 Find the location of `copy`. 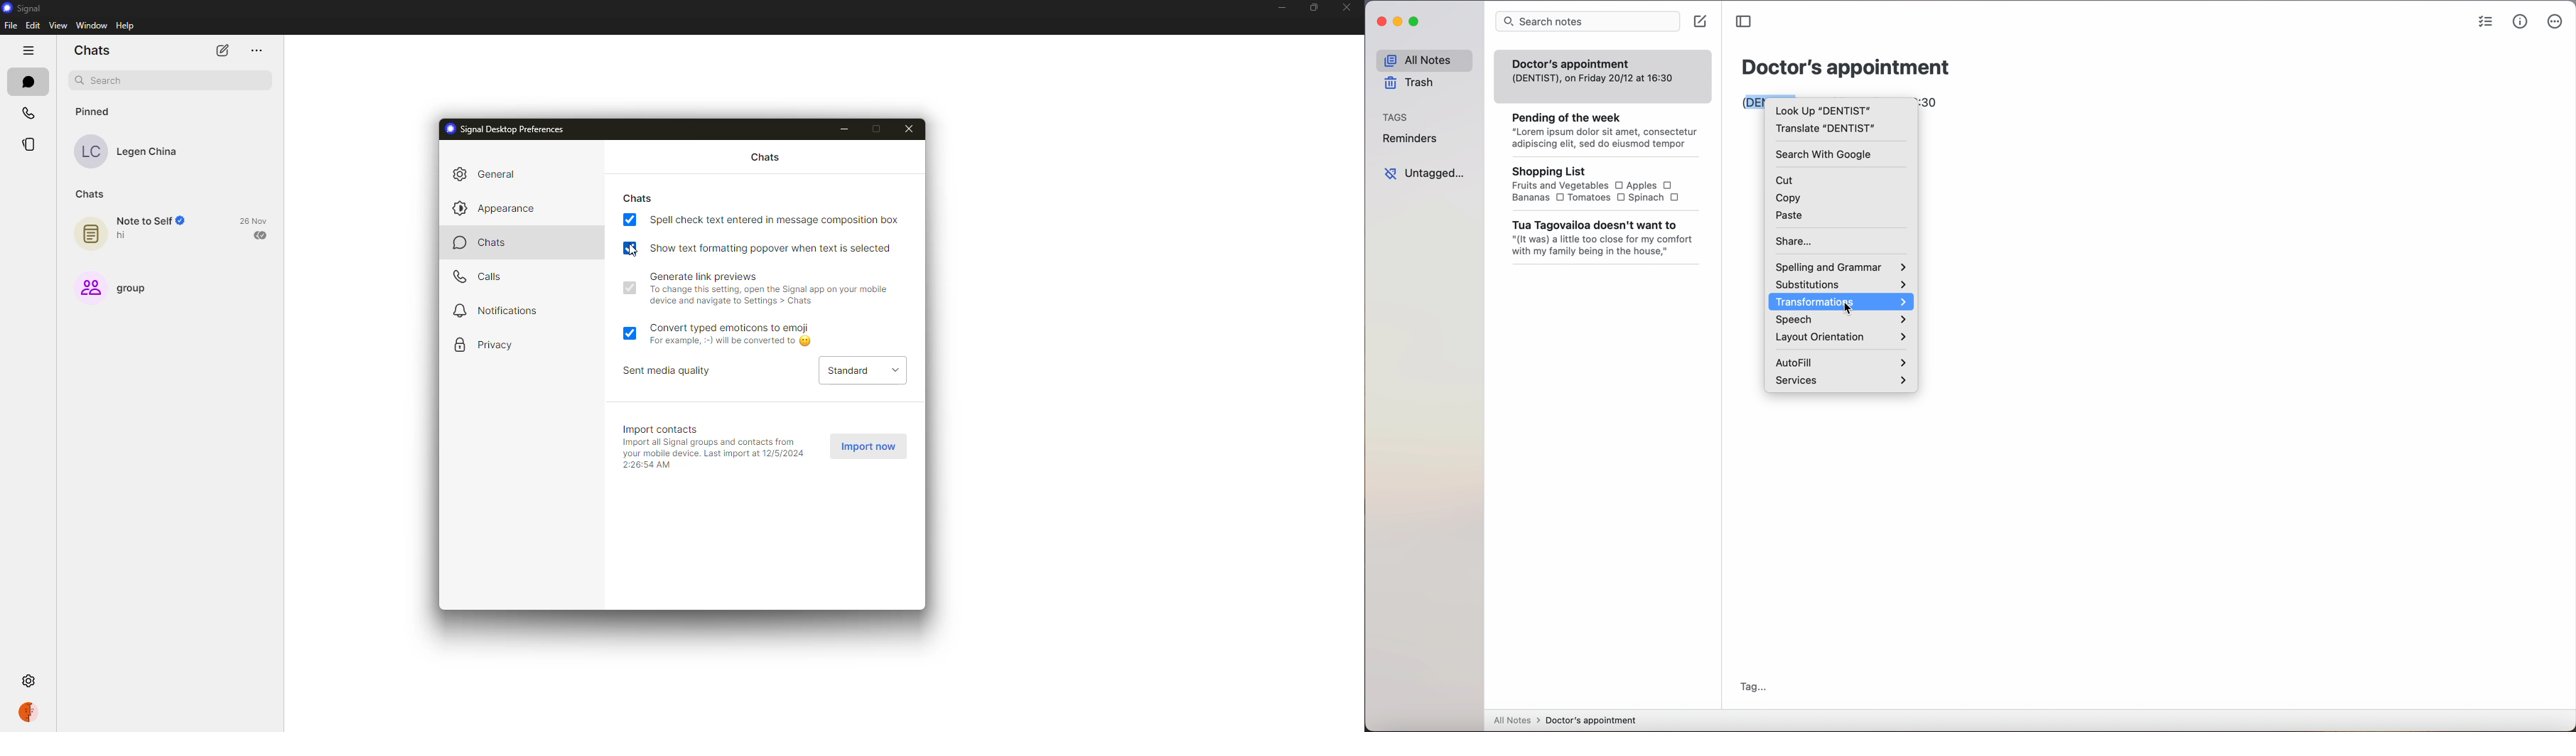

copy is located at coordinates (1787, 200).